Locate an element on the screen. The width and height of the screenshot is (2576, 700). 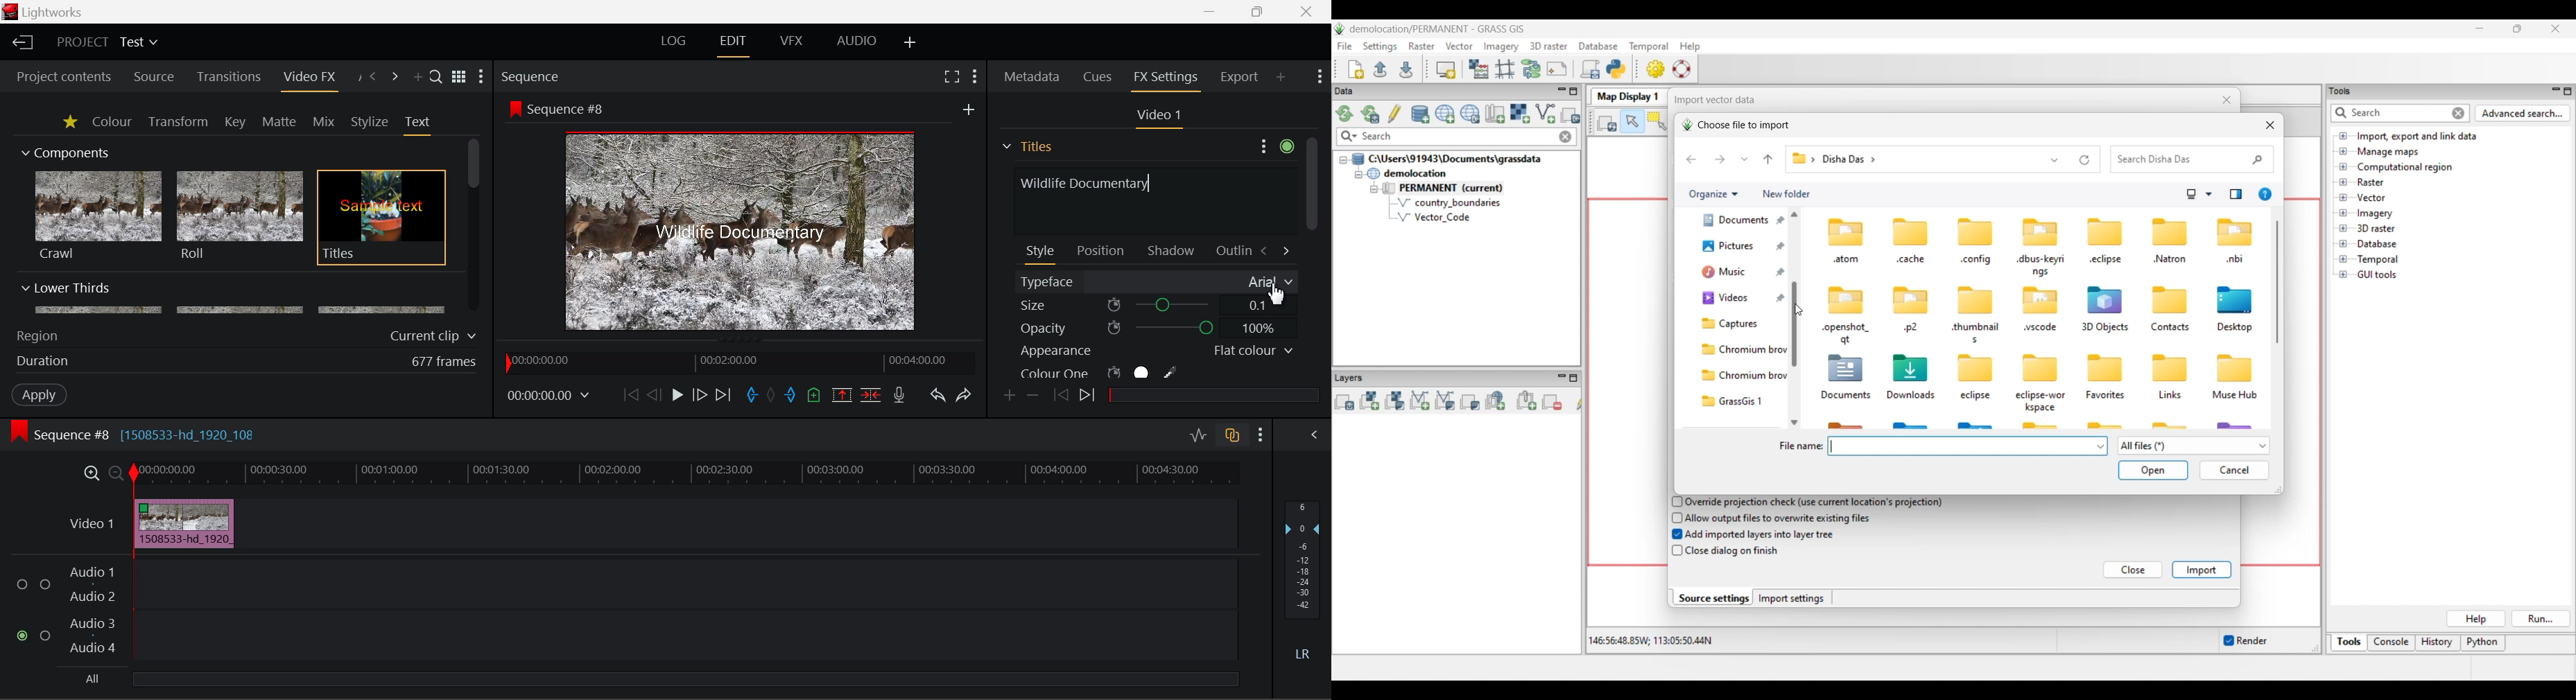
Restore Down is located at coordinates (1211, 10).